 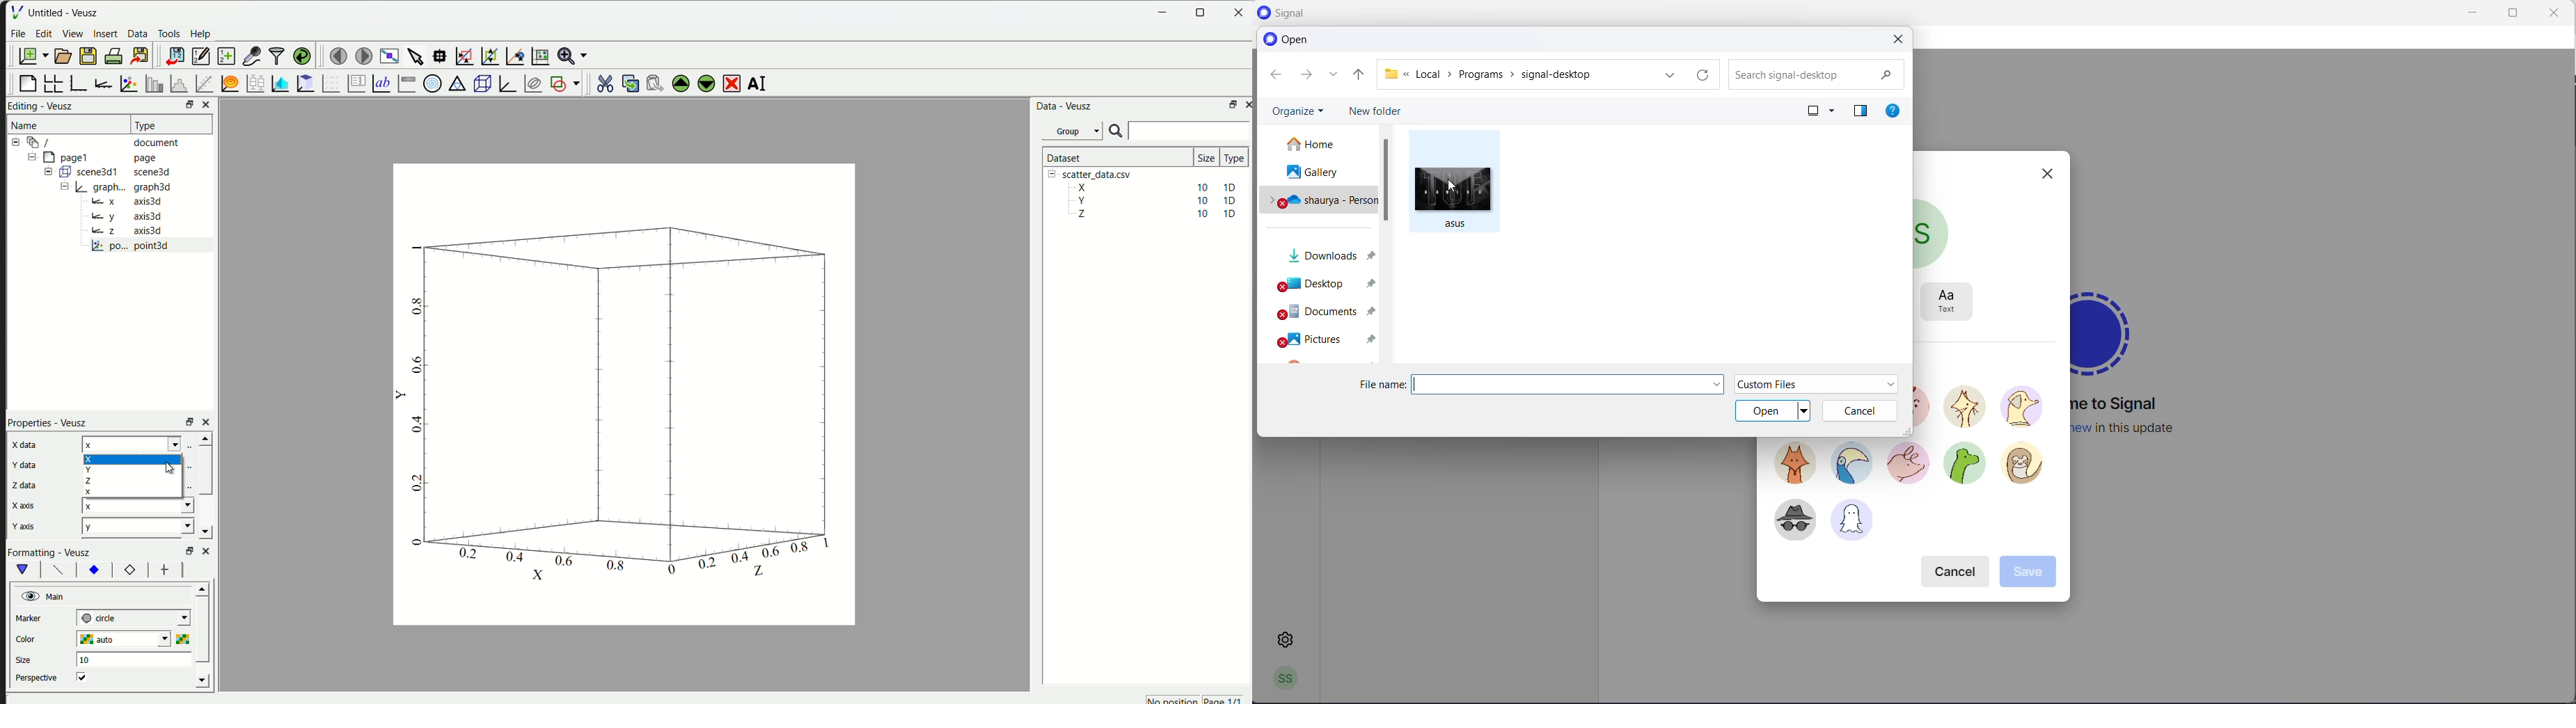 What do you see at coordinates (1900, 39) in the screenshot?
I see `close` at bounding box center [1900, 39].